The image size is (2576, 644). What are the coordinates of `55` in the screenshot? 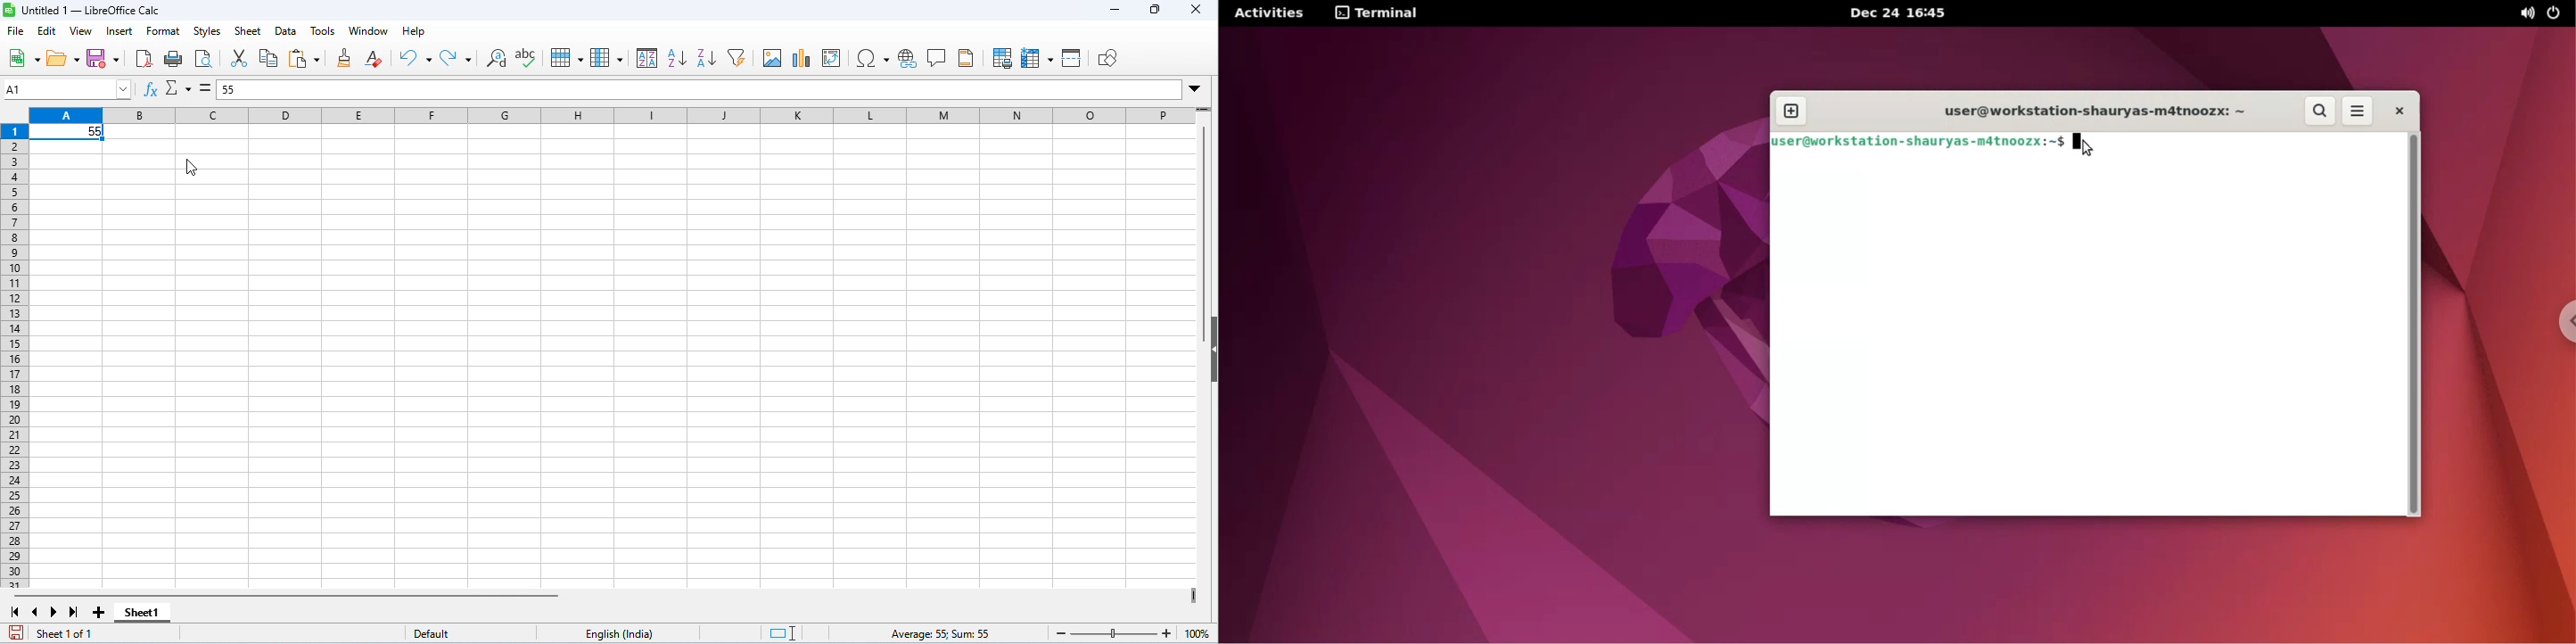 It's located at (229, 90).